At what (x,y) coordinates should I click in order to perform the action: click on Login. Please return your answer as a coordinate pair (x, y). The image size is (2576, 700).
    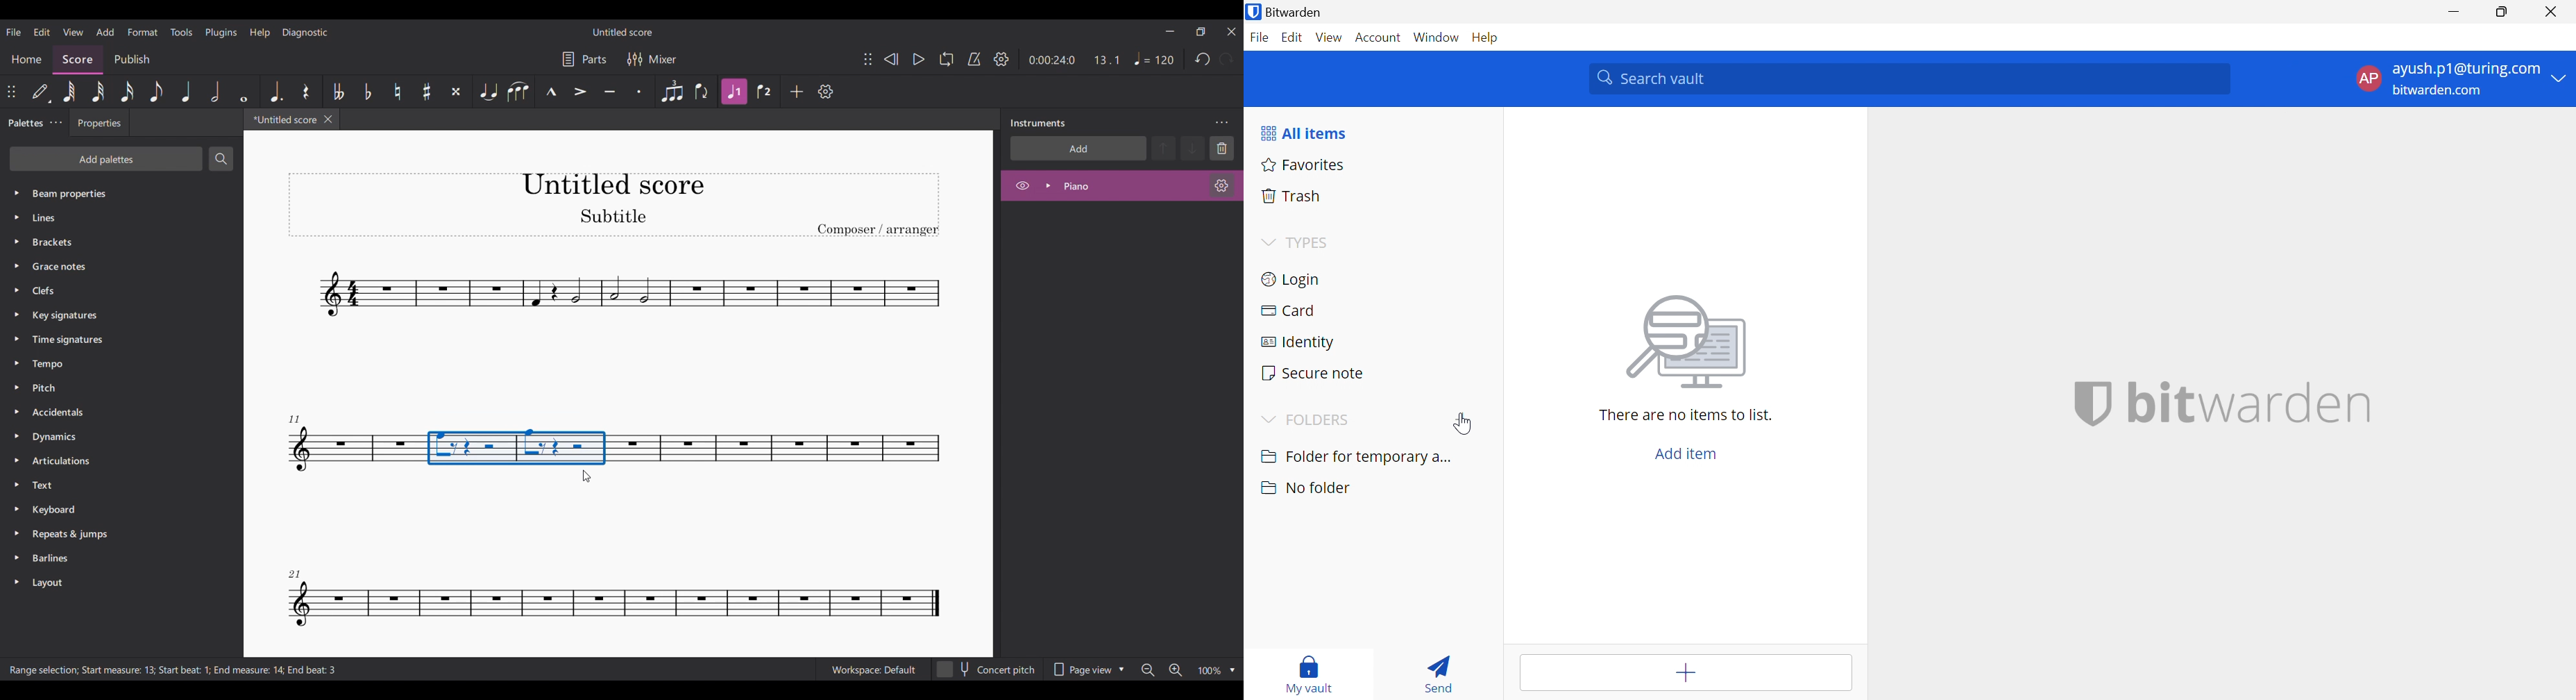
    Looking at the image, I should click on (1291, 281).